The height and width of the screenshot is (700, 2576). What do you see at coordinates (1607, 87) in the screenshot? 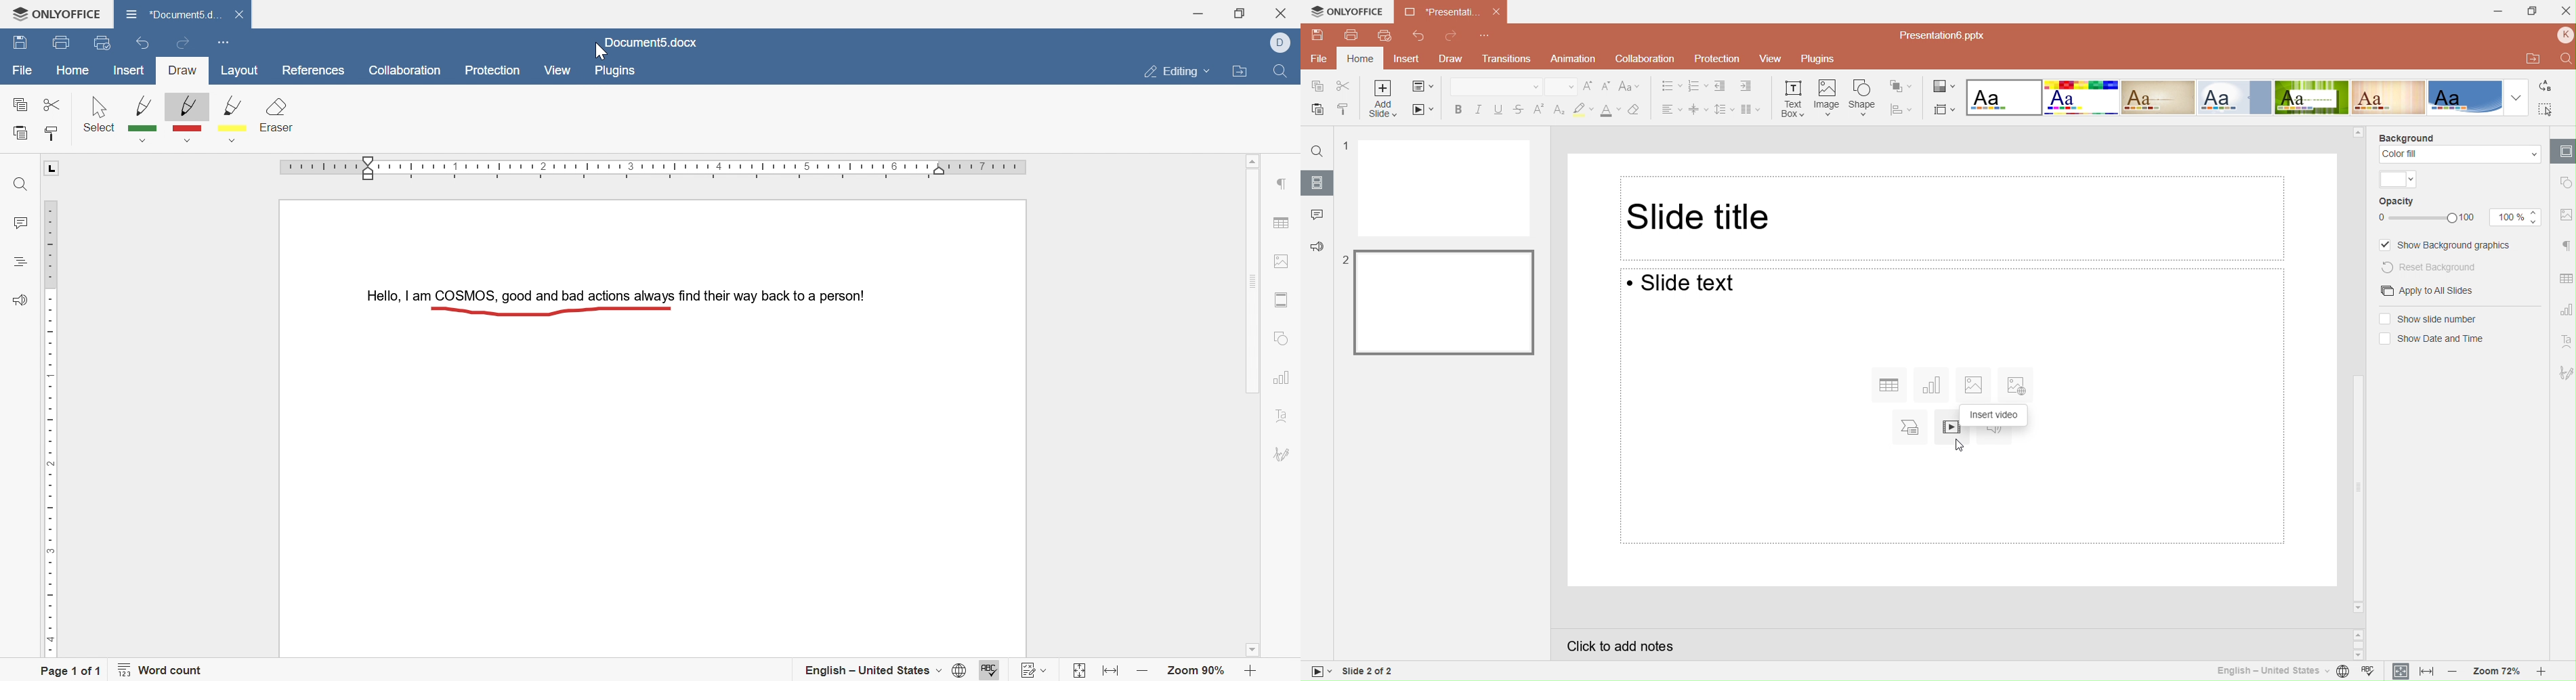
I see `Decrement font size` at bounding box center [1607, 87].